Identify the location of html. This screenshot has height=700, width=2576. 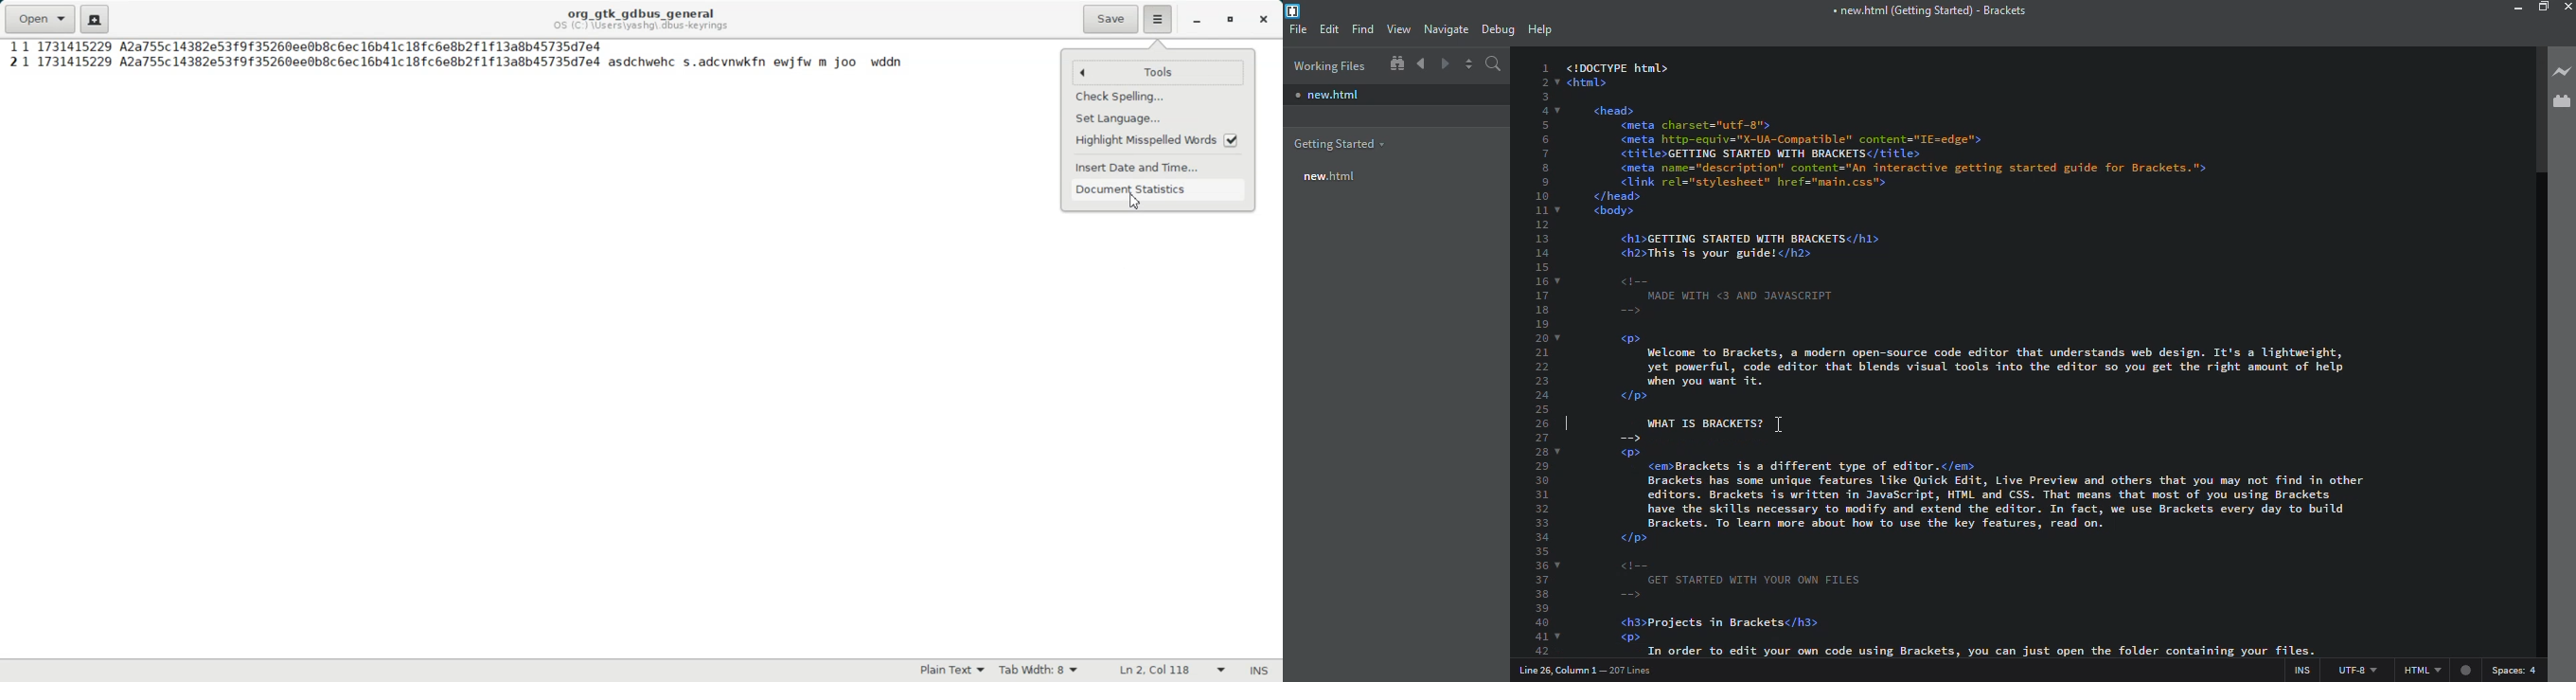
(2439, 670).